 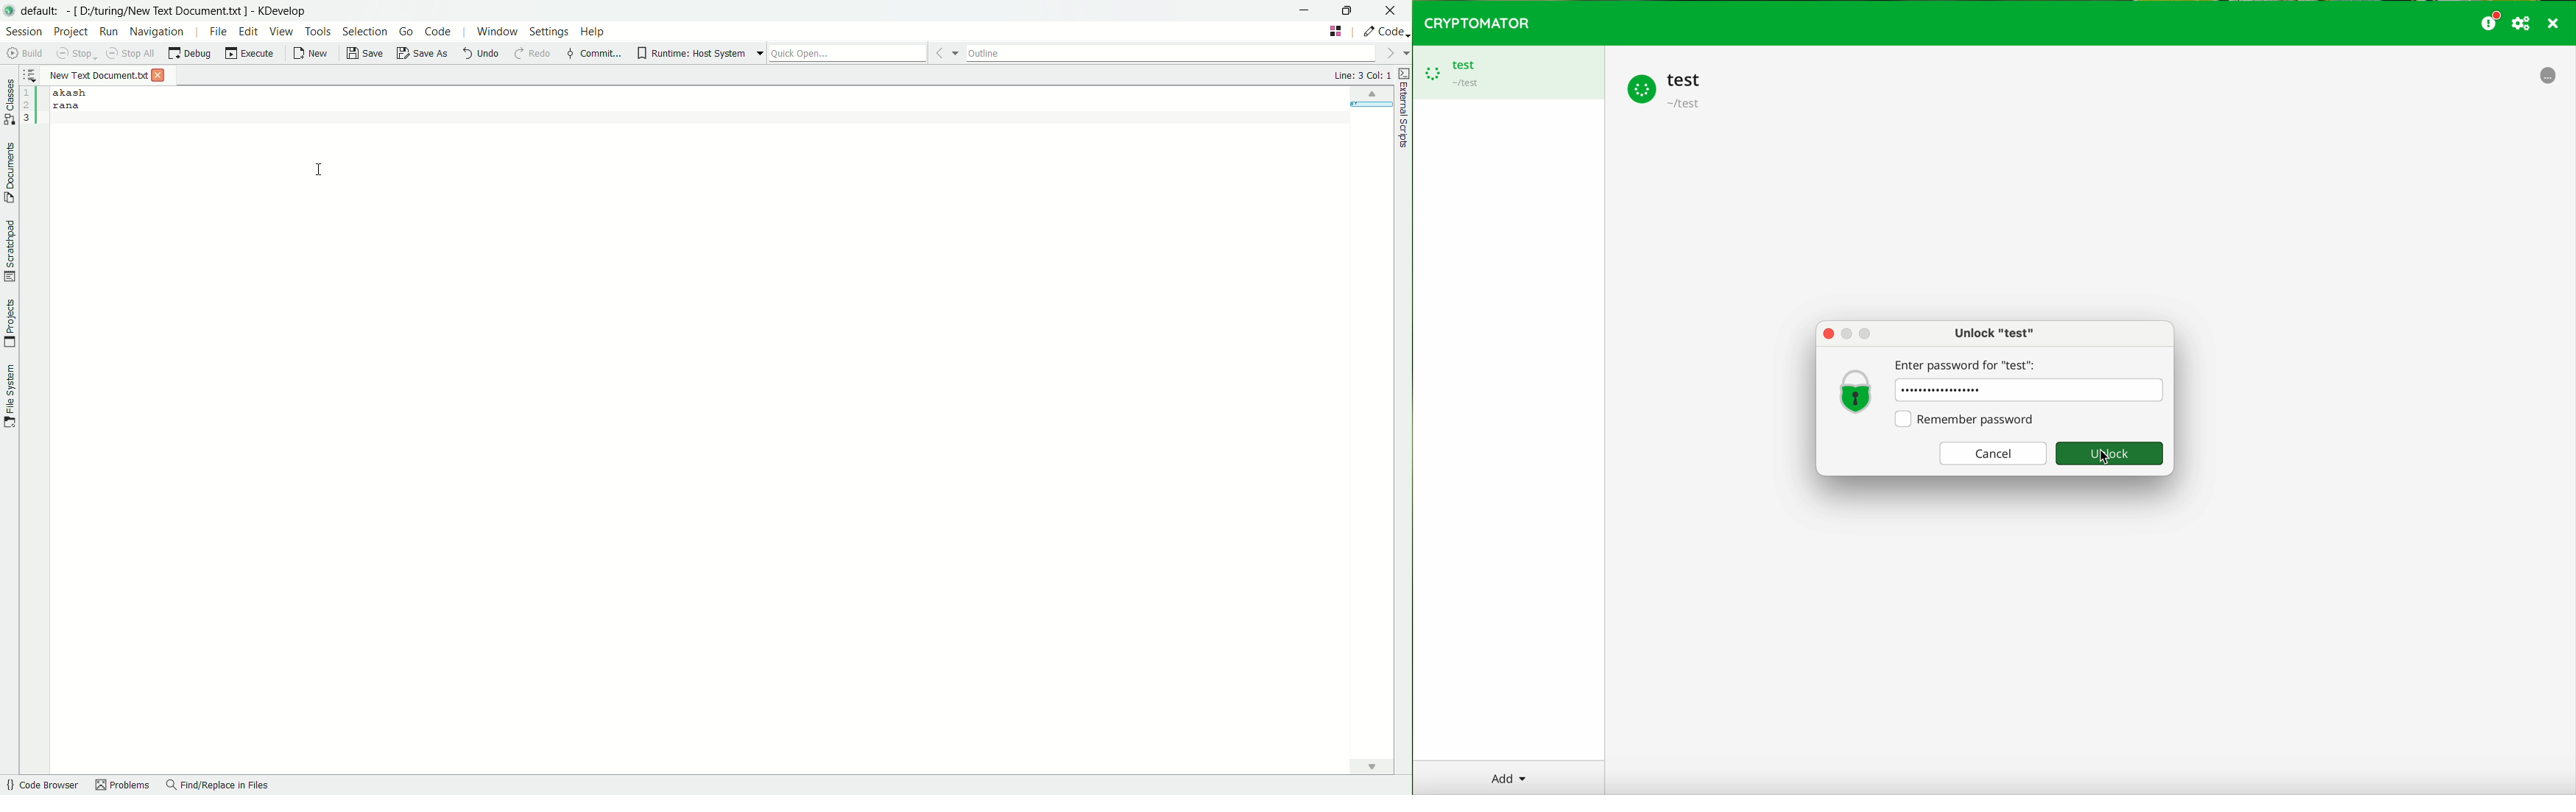 I want to click on settings menu, so click(x=550, y=32).